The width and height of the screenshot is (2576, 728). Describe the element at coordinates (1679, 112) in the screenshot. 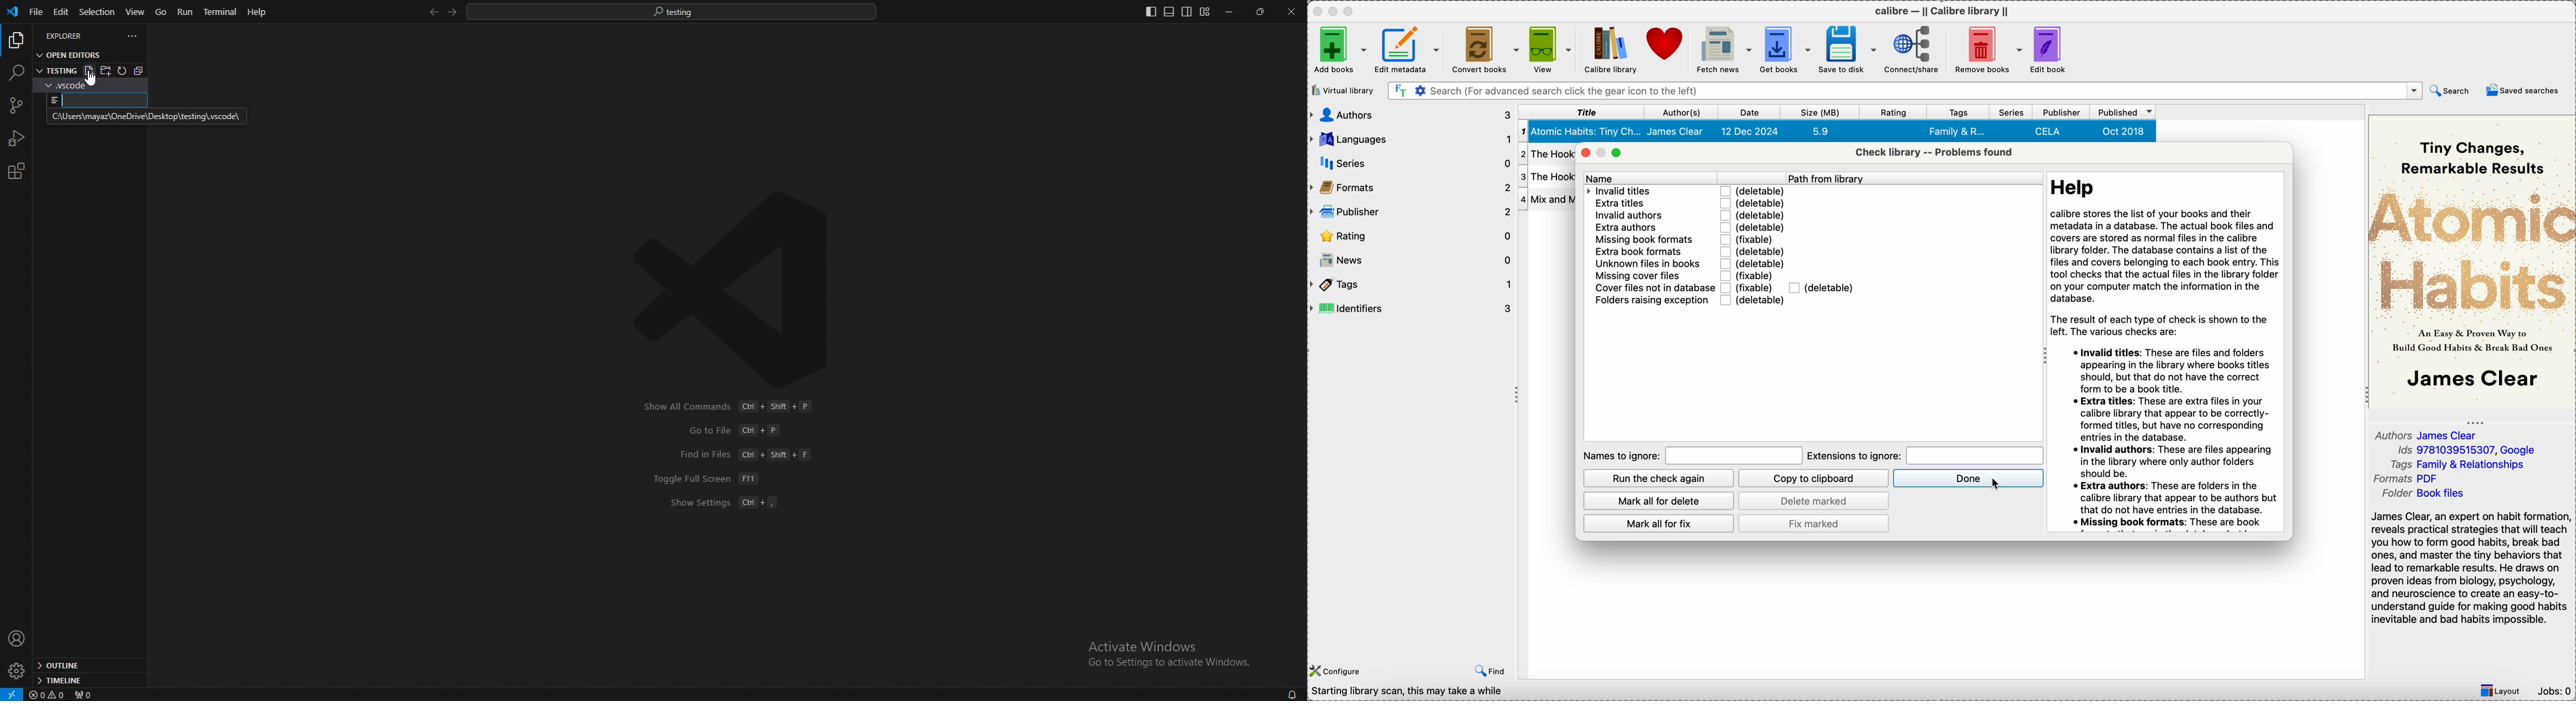

I see `author(s)` at that location.